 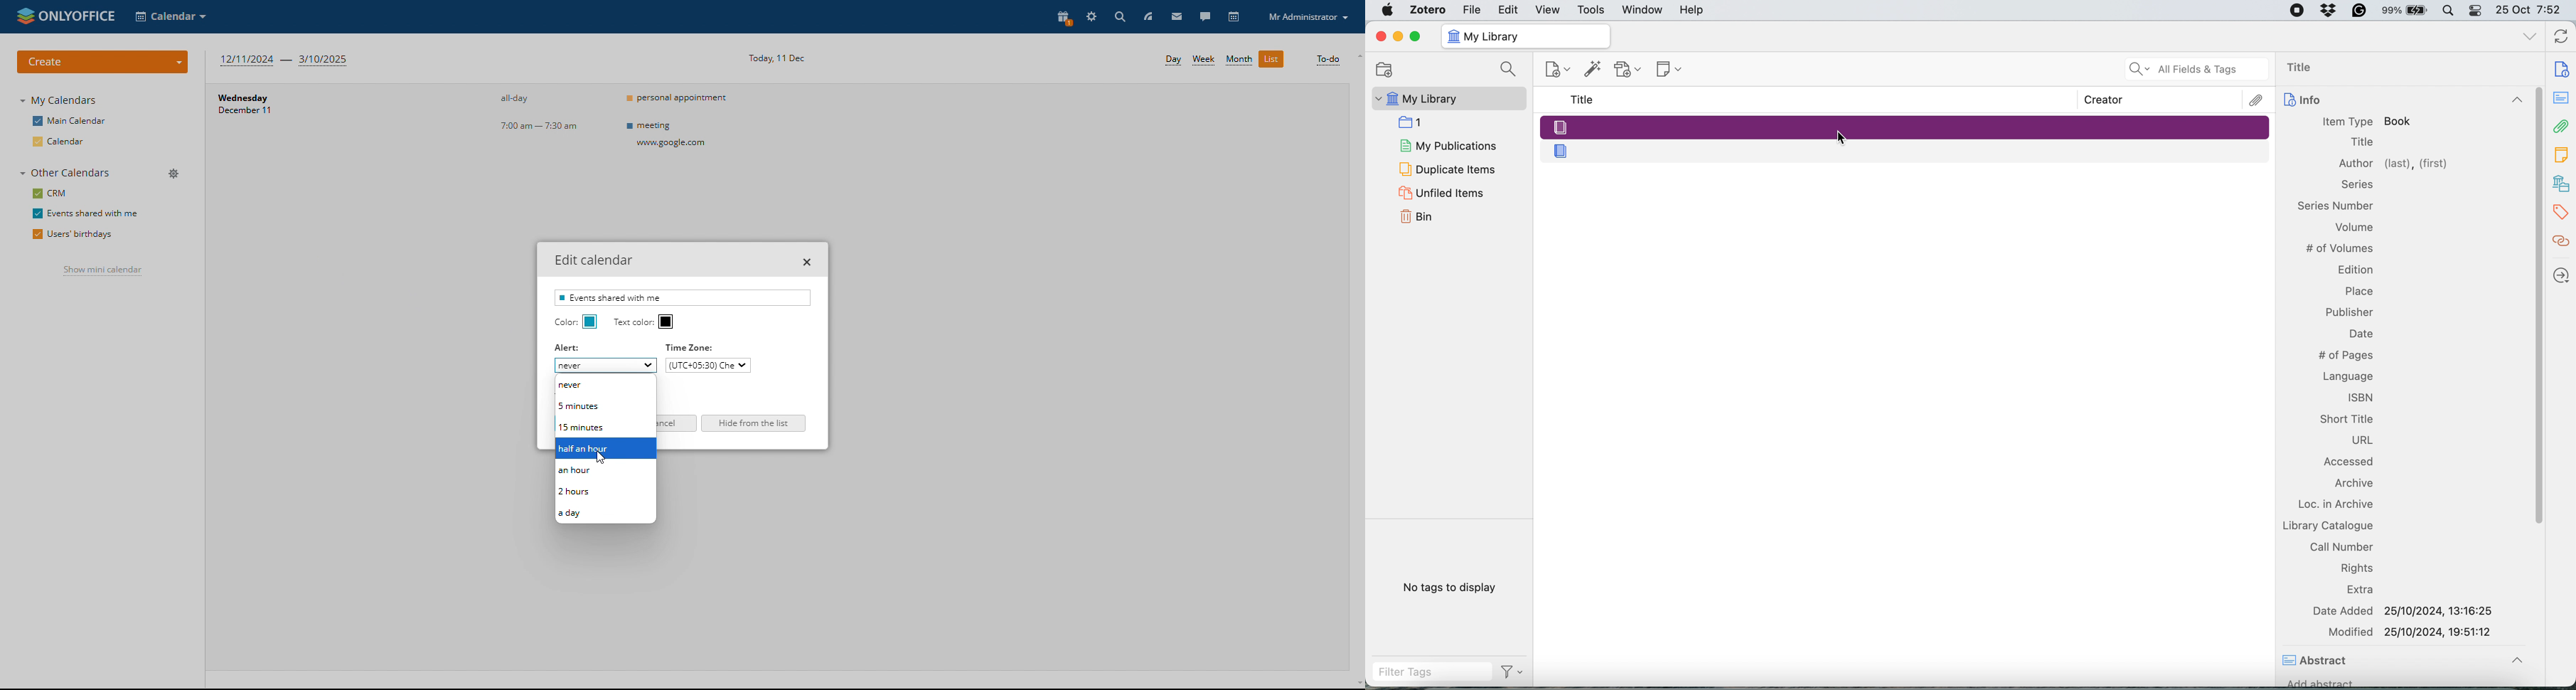 What do you see at coordinates (1841, 138) in the screenshot?
I see `Cursor Position` at bounding box center [1841, 138].